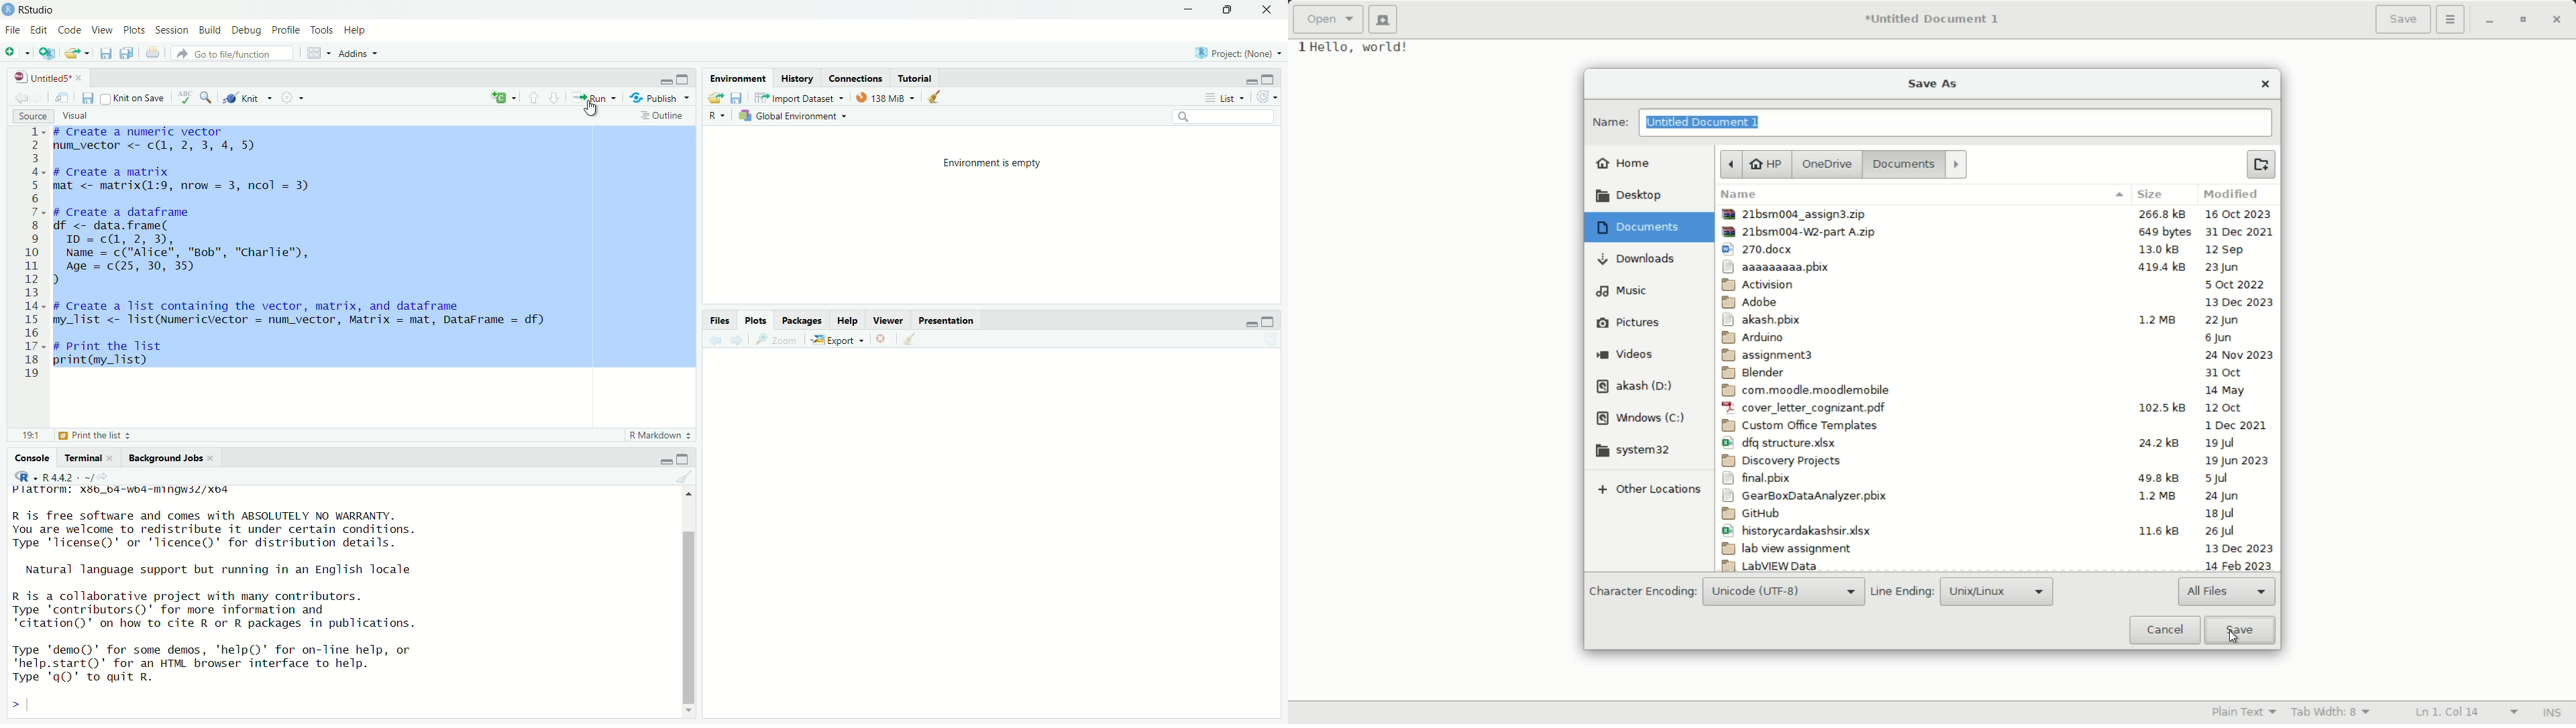  I want to click on Knit on Save, so click(131, 97).